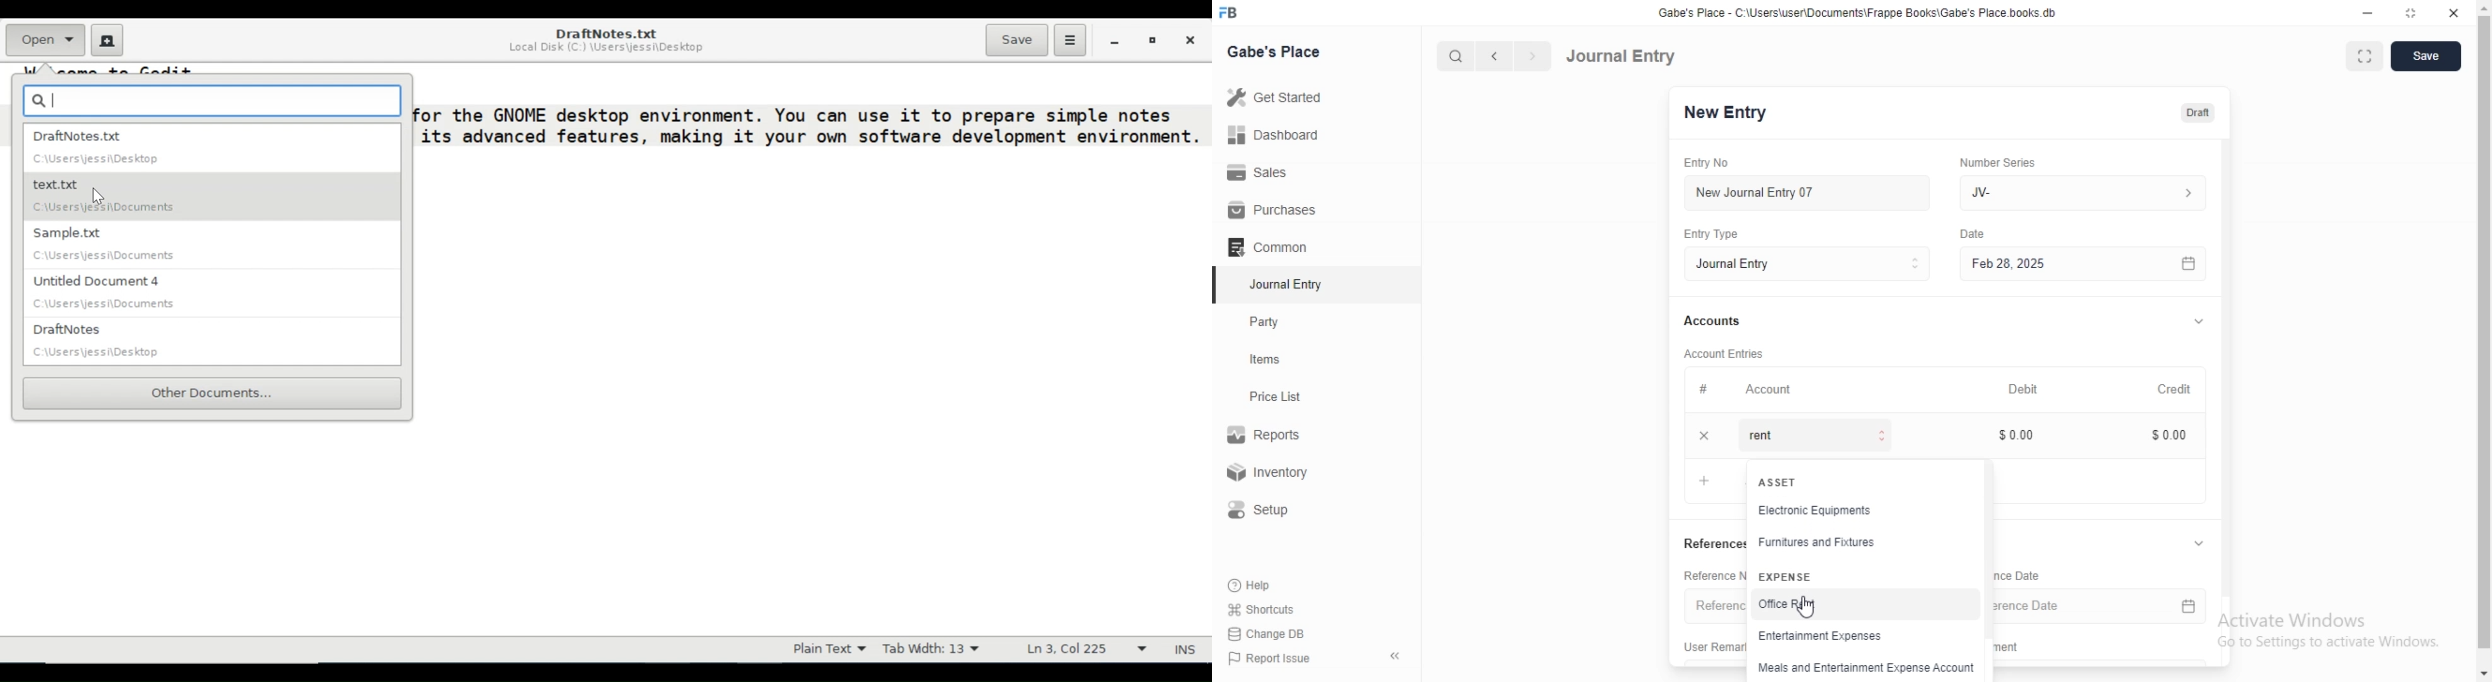 The height and width of the screenshot is (700, 2492). I want to click on ‘Meals and Entertainment Expense Account, so click(1863, 670).